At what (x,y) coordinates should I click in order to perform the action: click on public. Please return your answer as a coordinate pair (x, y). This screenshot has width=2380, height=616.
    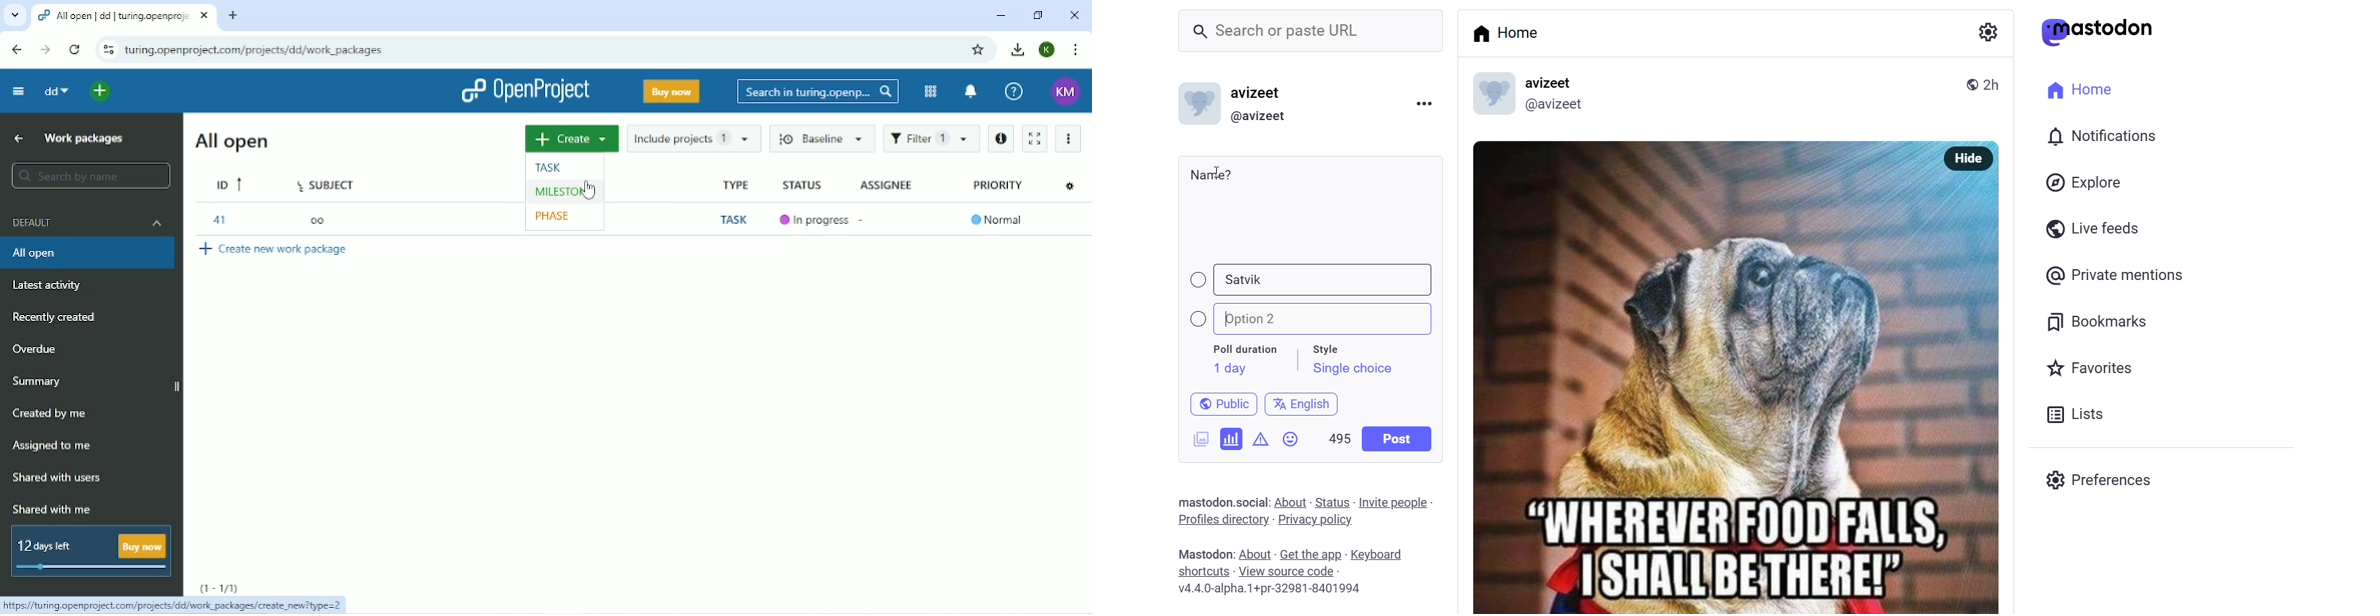
    Looking at the image, I should click on (1967, 83).